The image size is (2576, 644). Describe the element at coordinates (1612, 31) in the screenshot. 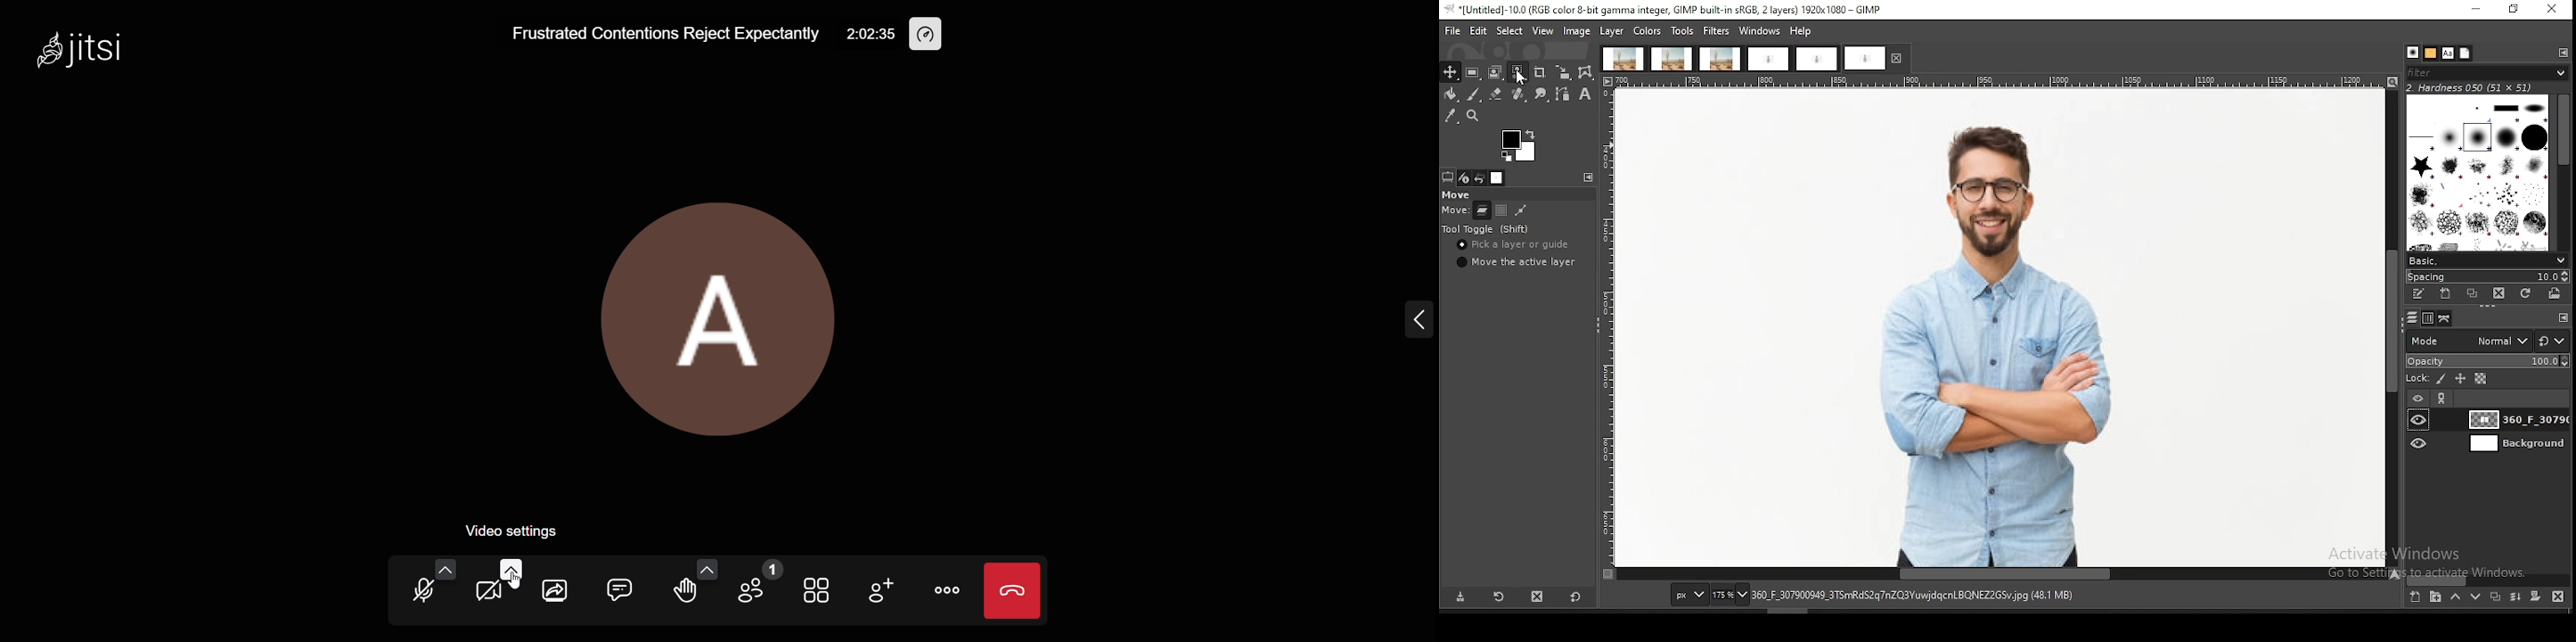

I see `layer` at that location.